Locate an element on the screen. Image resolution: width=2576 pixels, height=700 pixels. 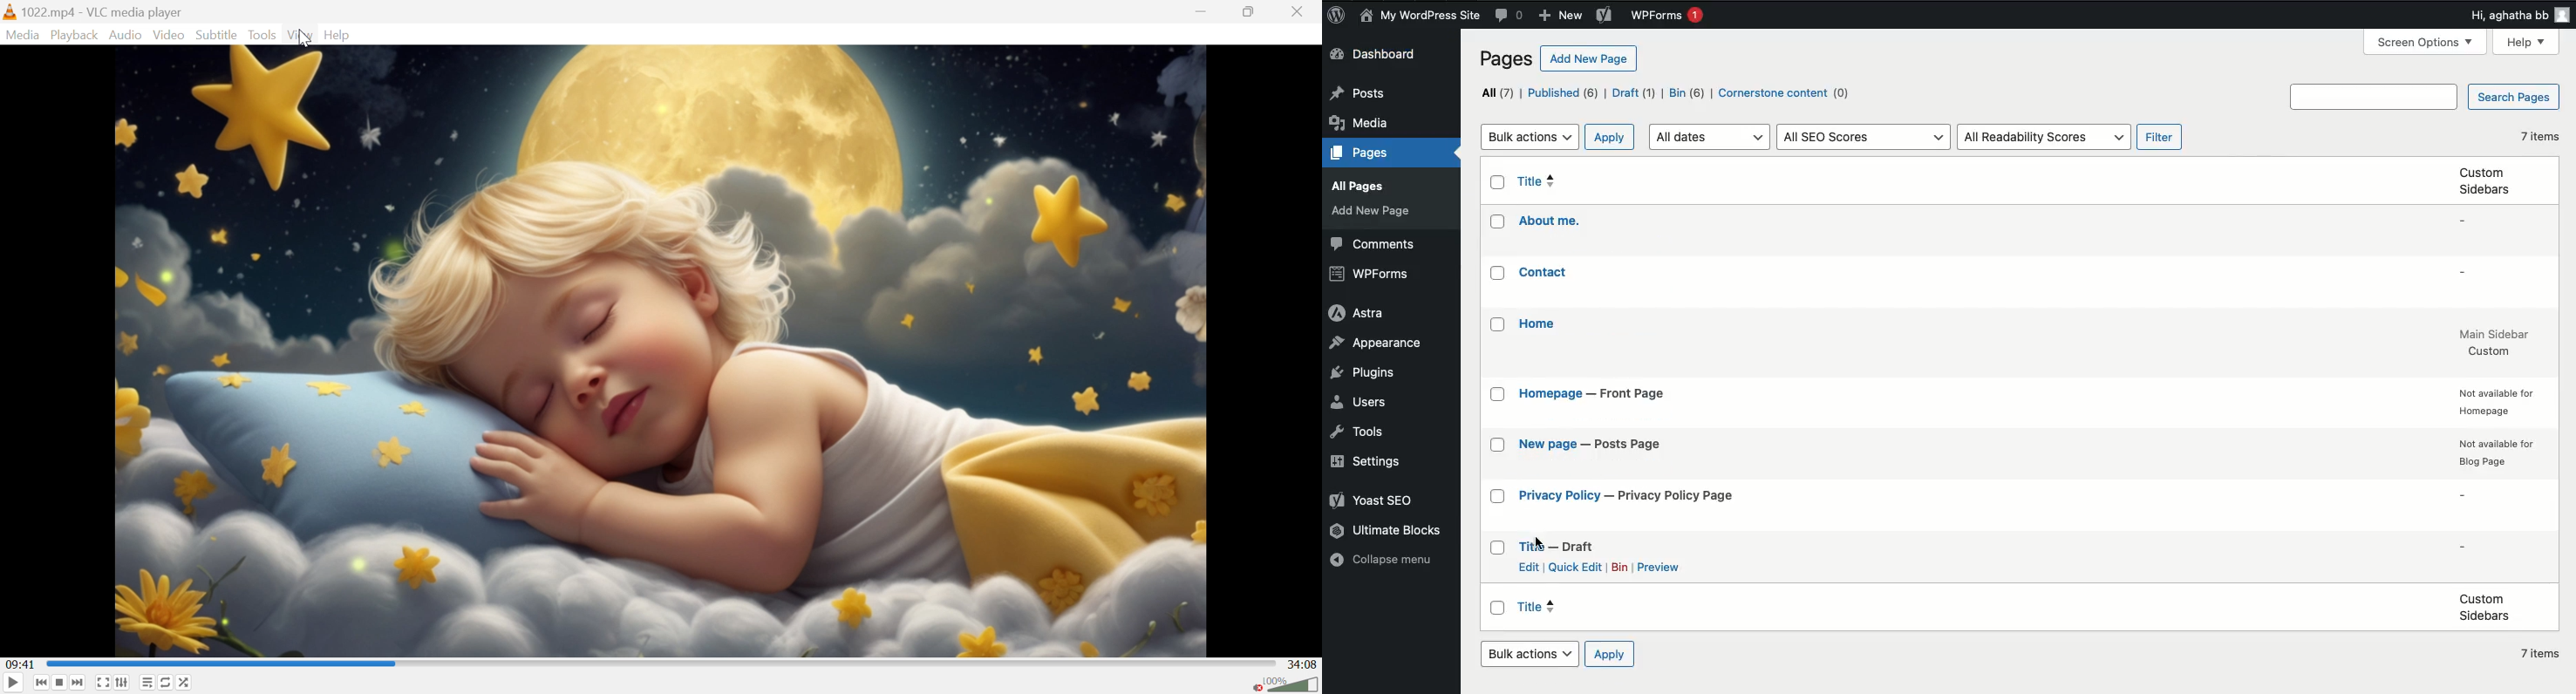
Apply is located at coordinates (1607, 656).